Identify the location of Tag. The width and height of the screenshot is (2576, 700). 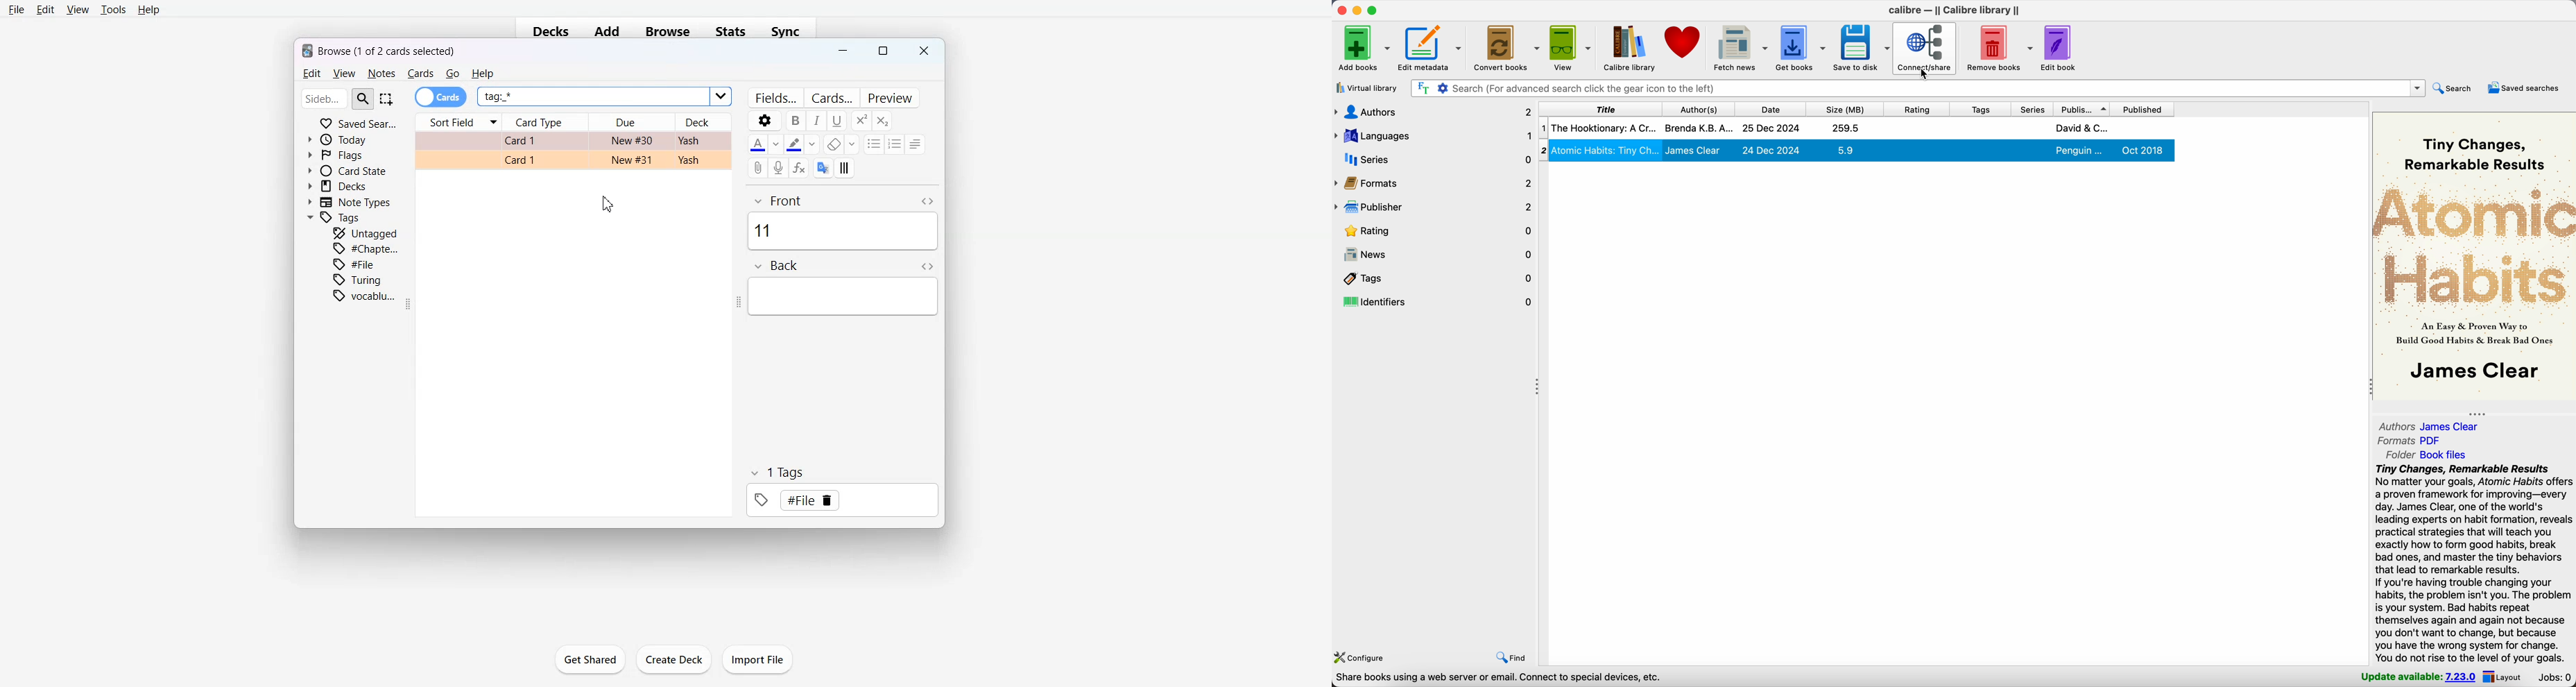
(842, 490).